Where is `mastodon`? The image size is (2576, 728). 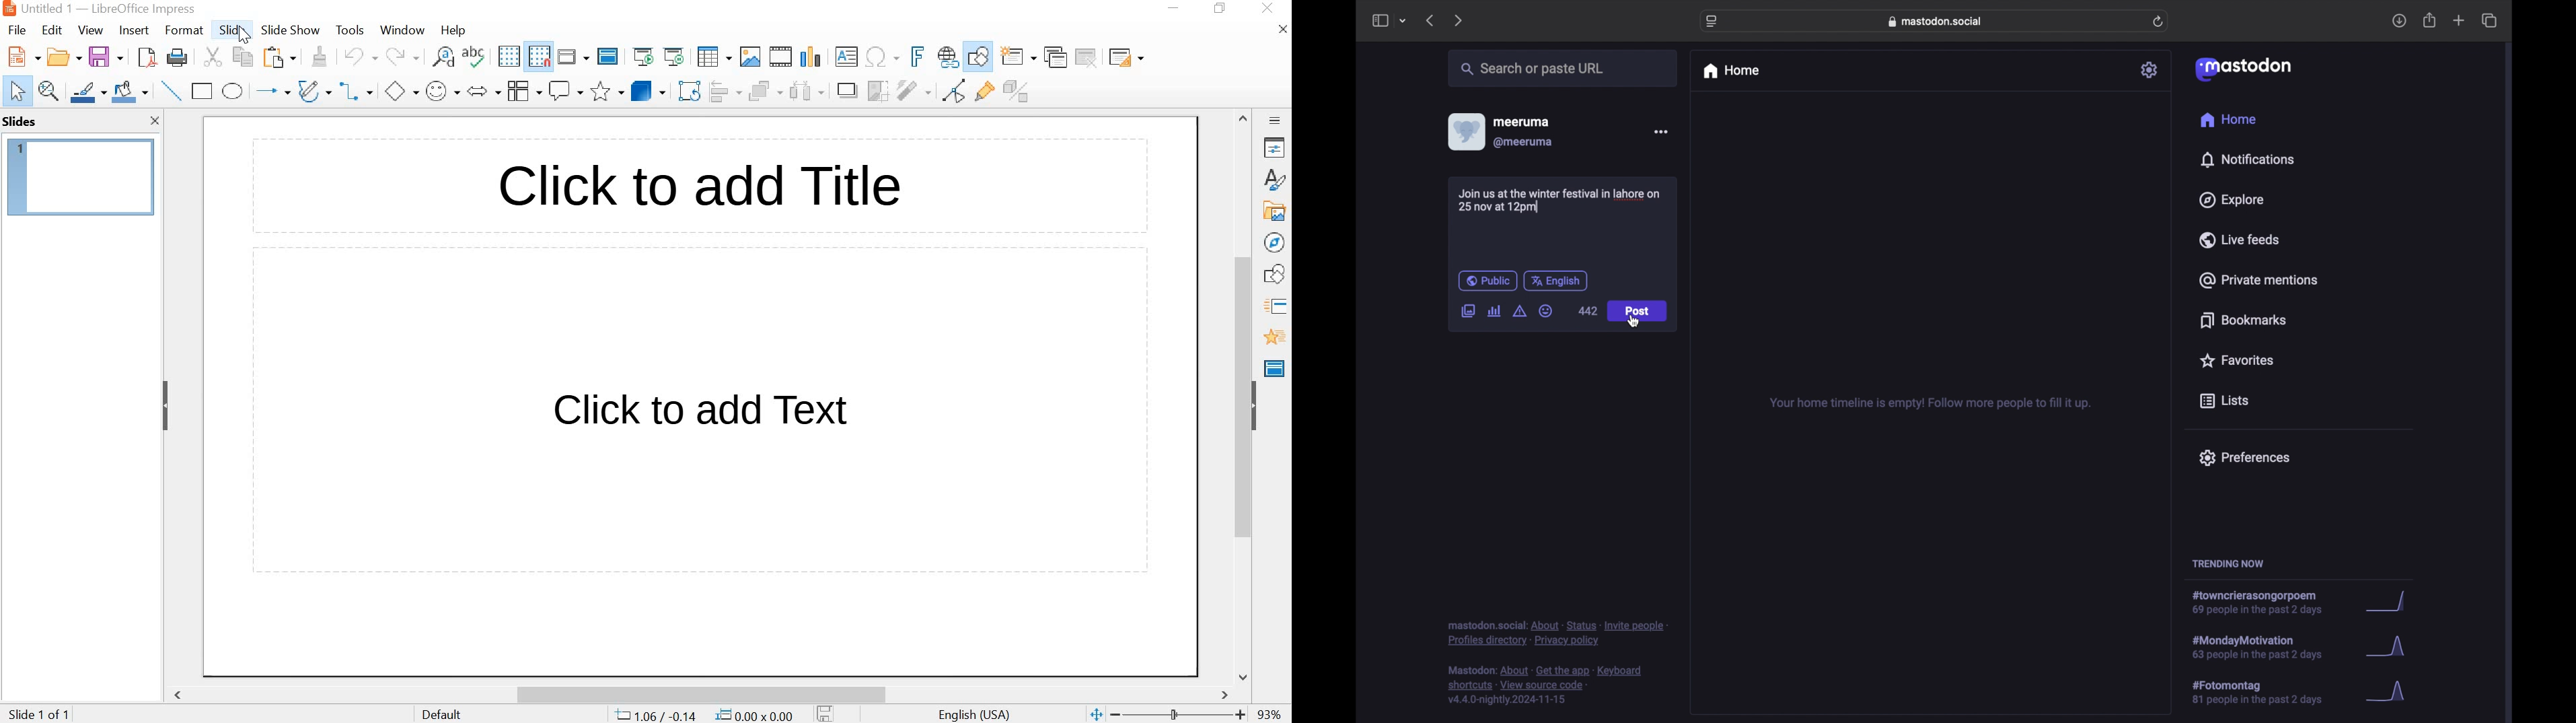
mastodon is located at coordinates (2242, 68).